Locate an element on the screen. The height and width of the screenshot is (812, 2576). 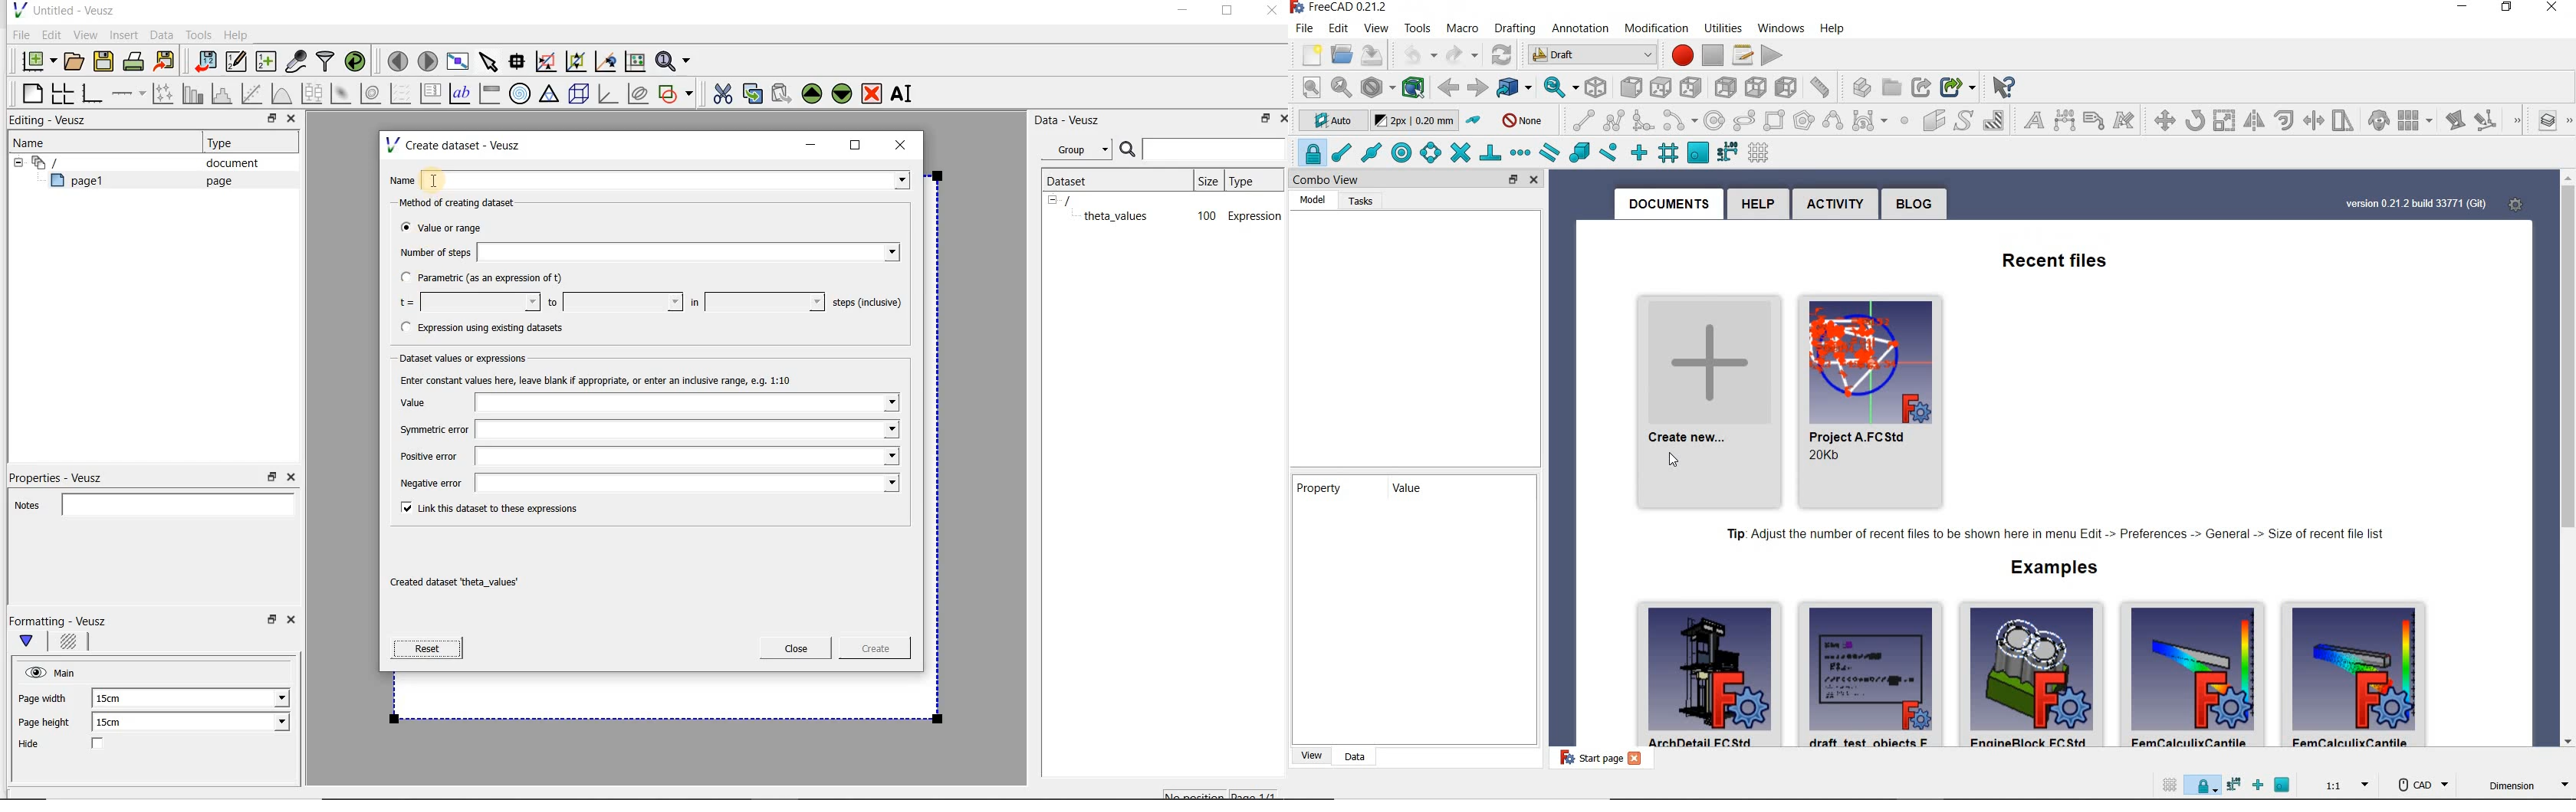
toggle construction mode is located at coordinates (1473, 121).